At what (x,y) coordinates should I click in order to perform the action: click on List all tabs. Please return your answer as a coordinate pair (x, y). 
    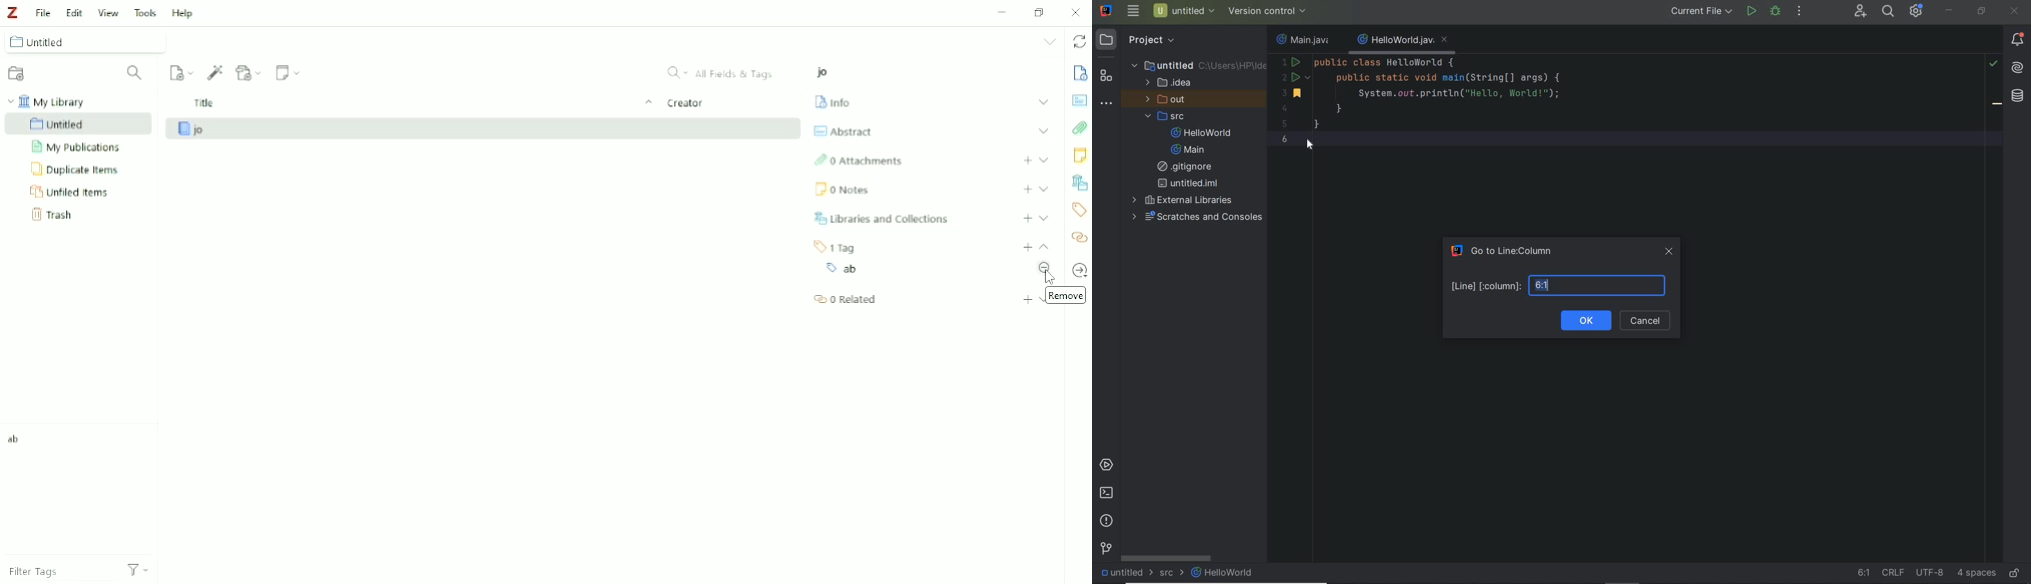
    Looking at the image, I should click on (1048, 42).